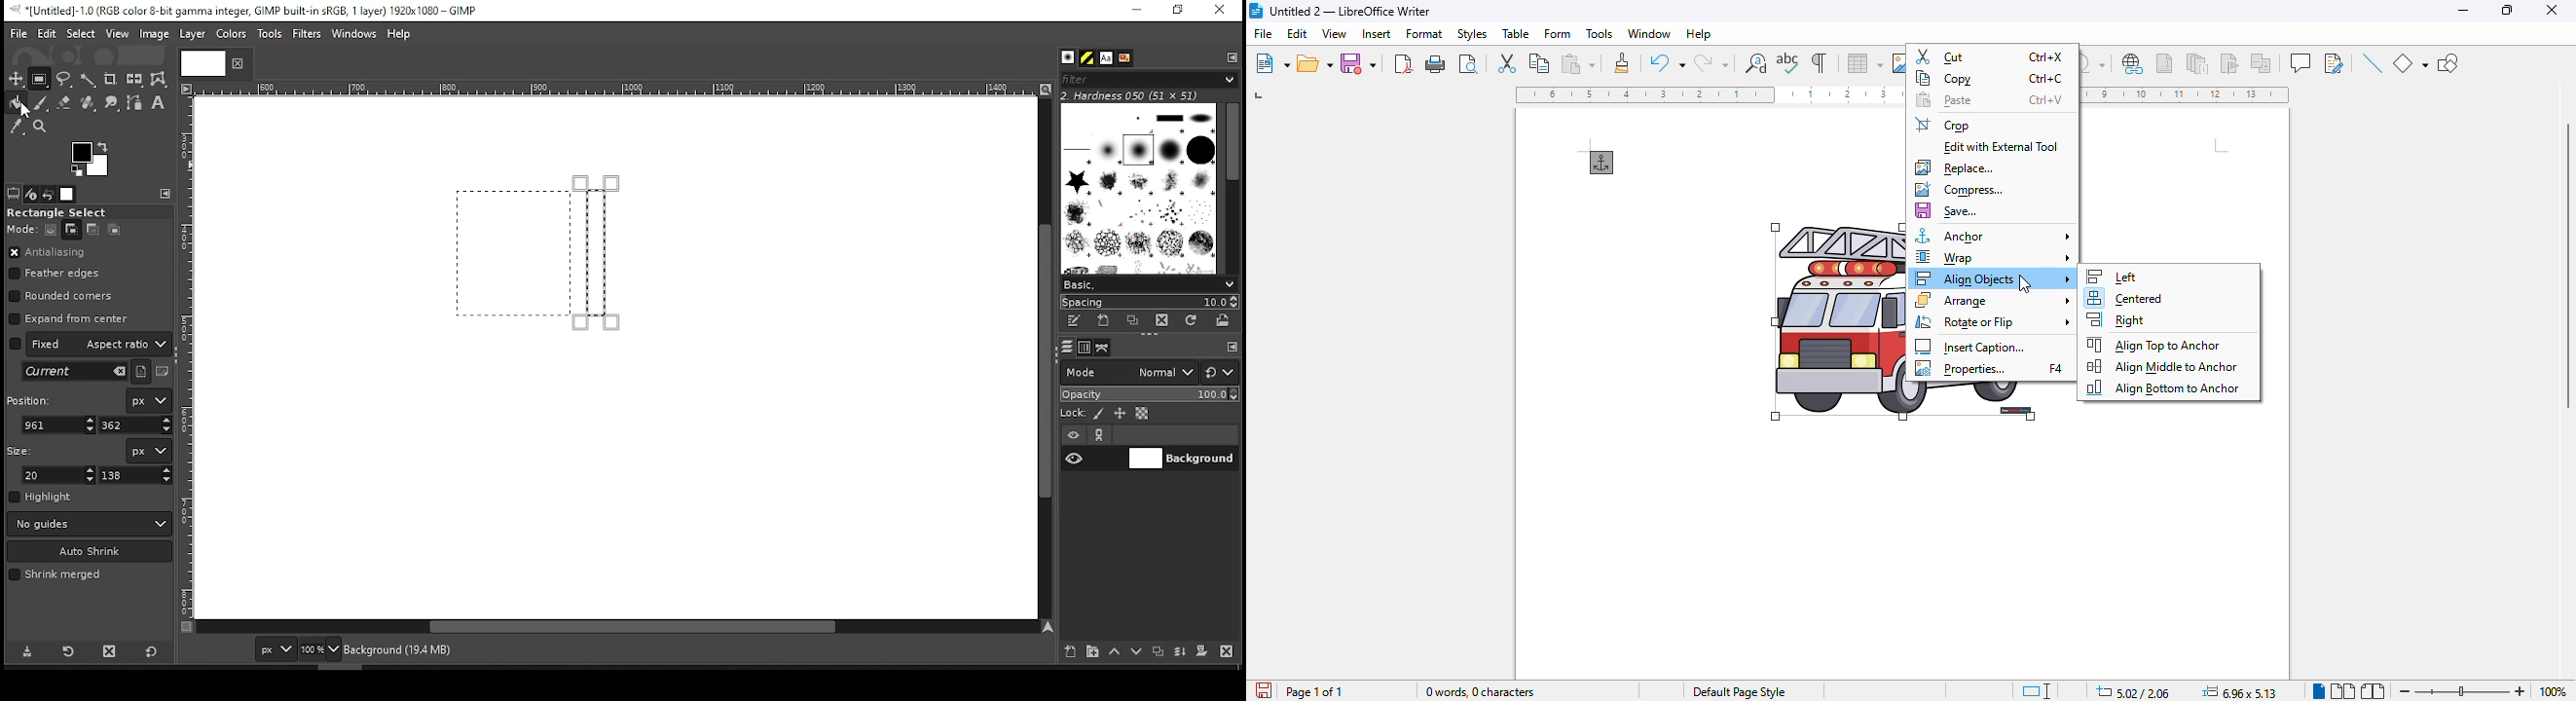 The image size is (2576, 728). Describe the element at coordinates (2318, 691) in the screenshot. I see `single-page view` at that location.